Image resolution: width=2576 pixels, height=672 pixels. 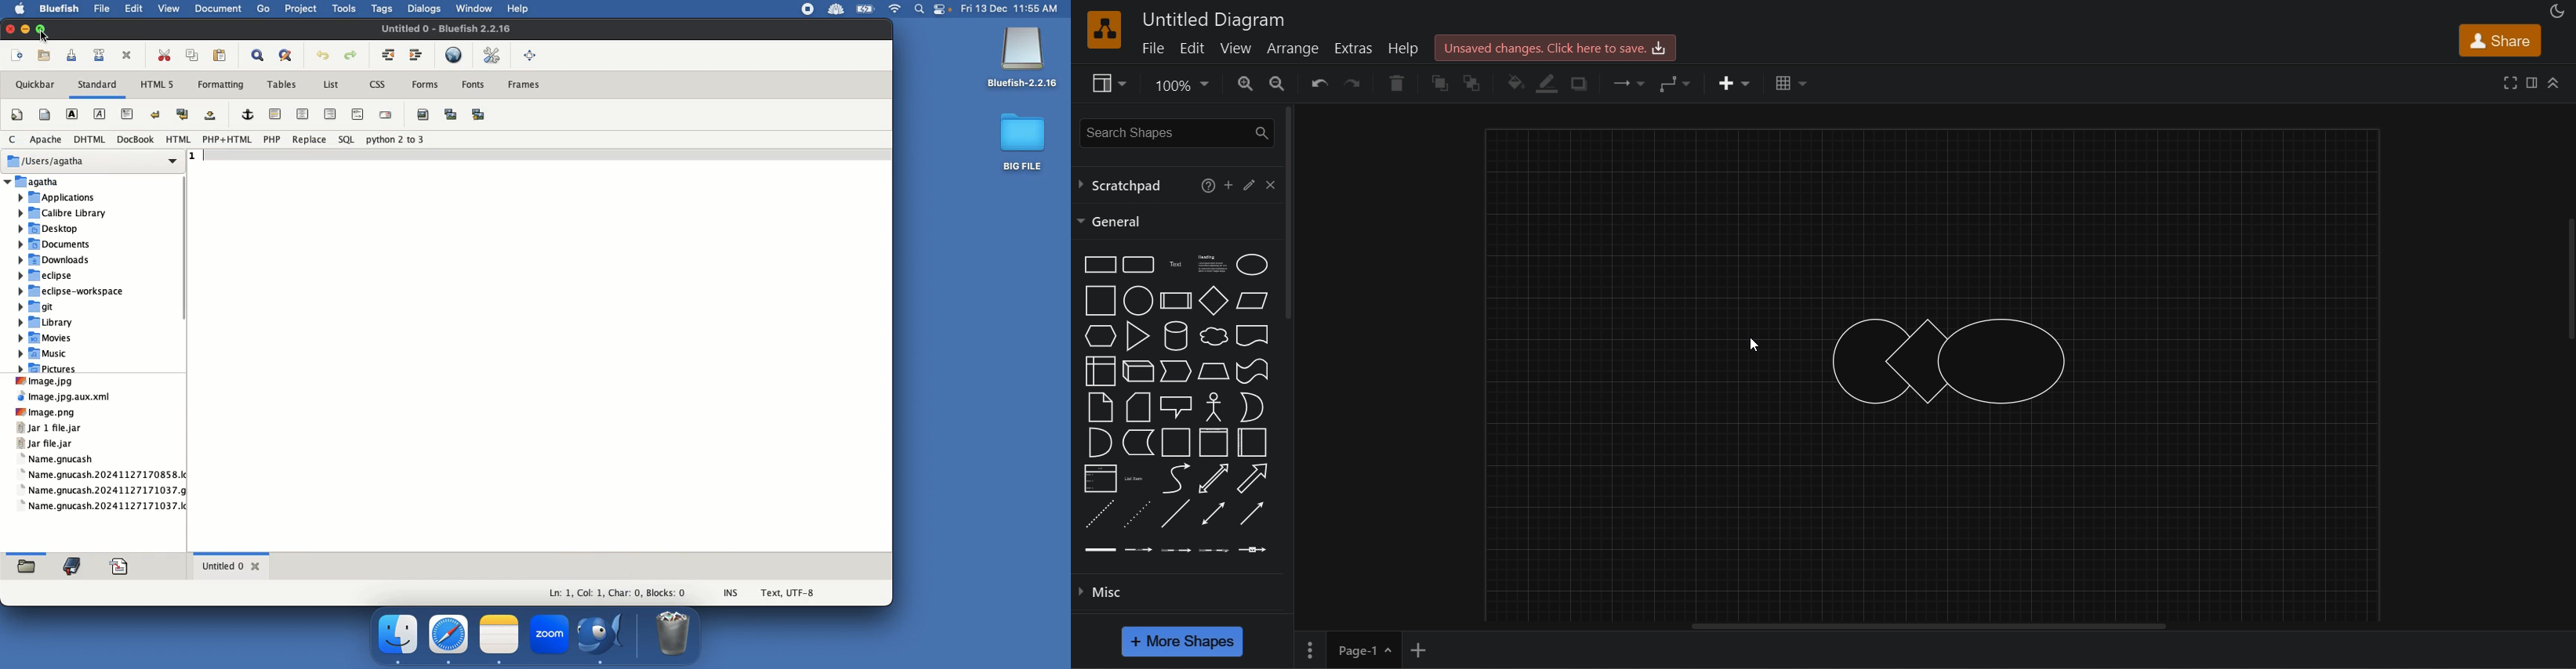 I want to click on bluefish, so click(x=57, y=10).